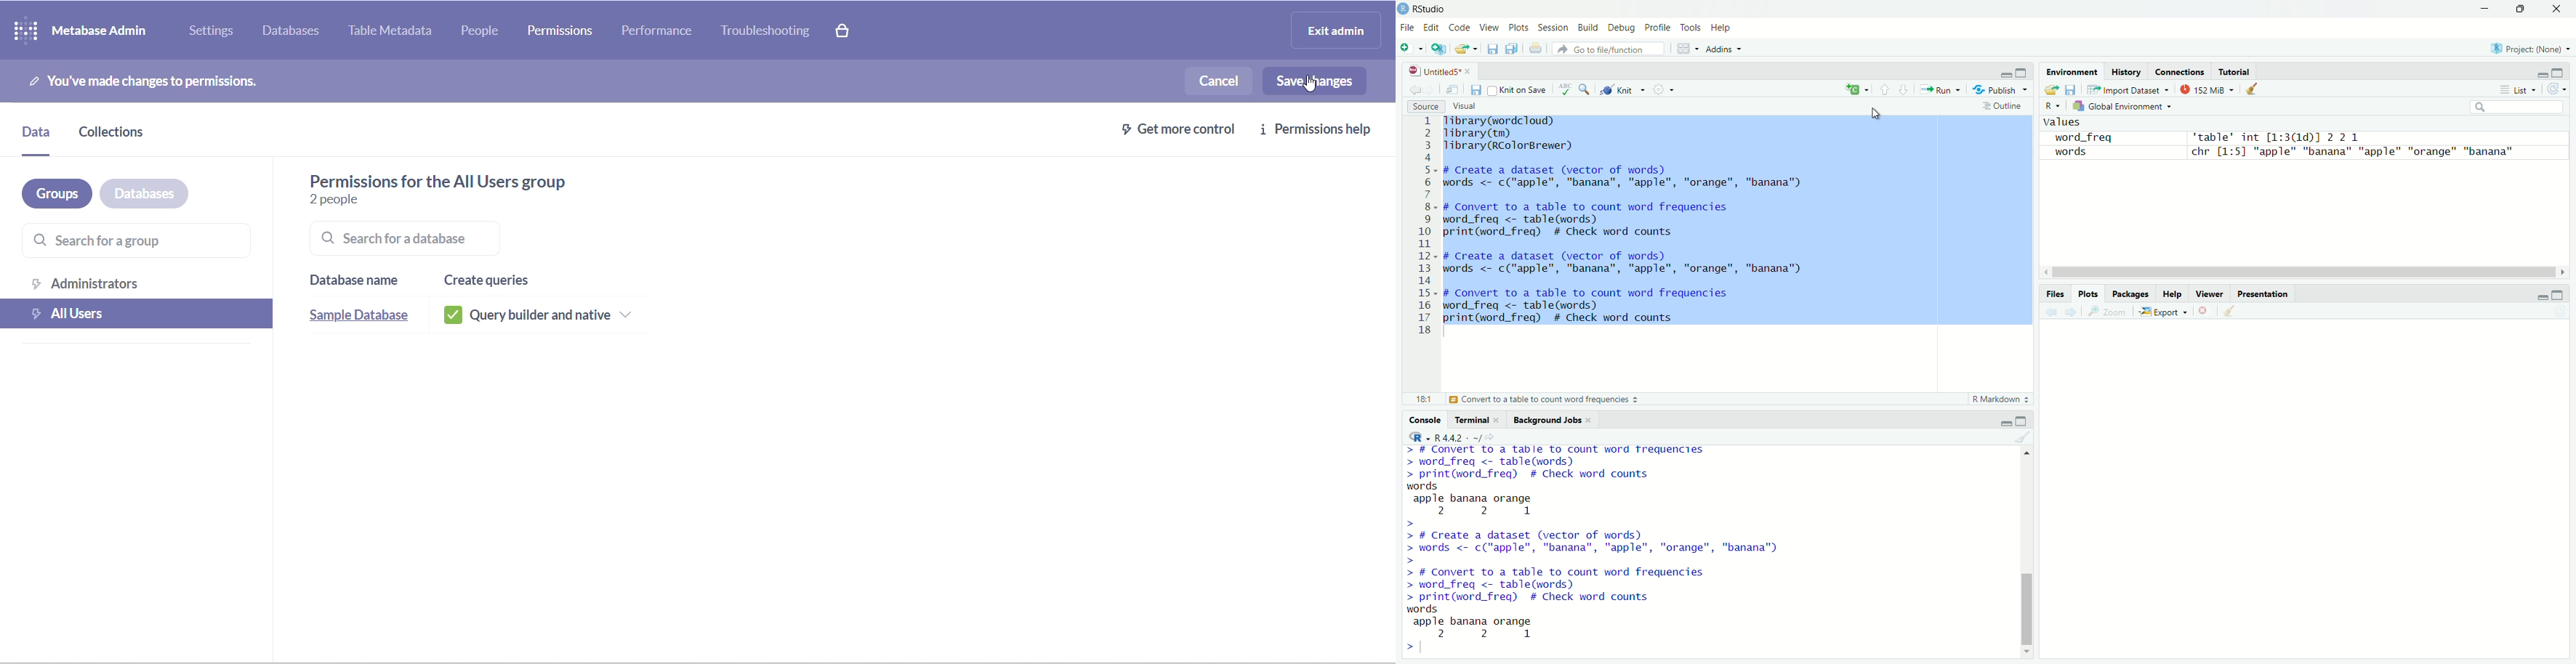 The width and height of the screenshot is (2576, 672). Describe the element at coordinates (2001, 91) in the screenshot. I see `Publish` at that location.